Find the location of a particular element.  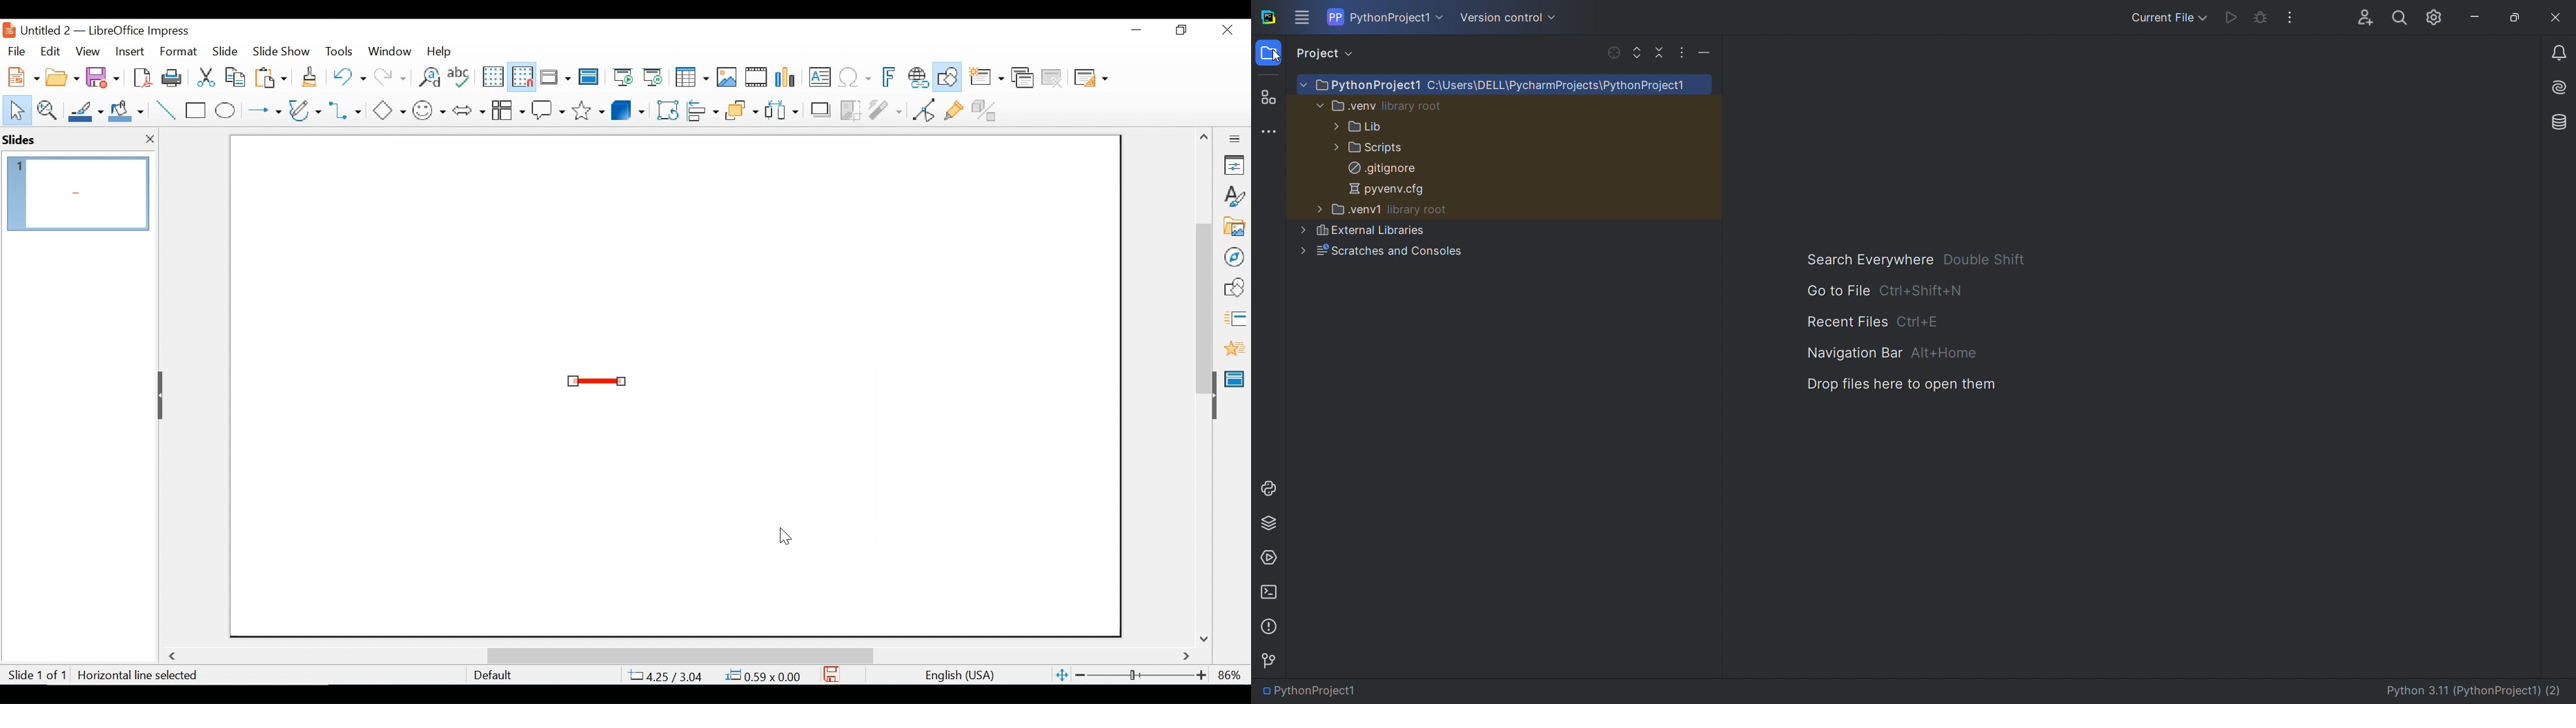

Scroll Right is located at coordinates (1187, 657).